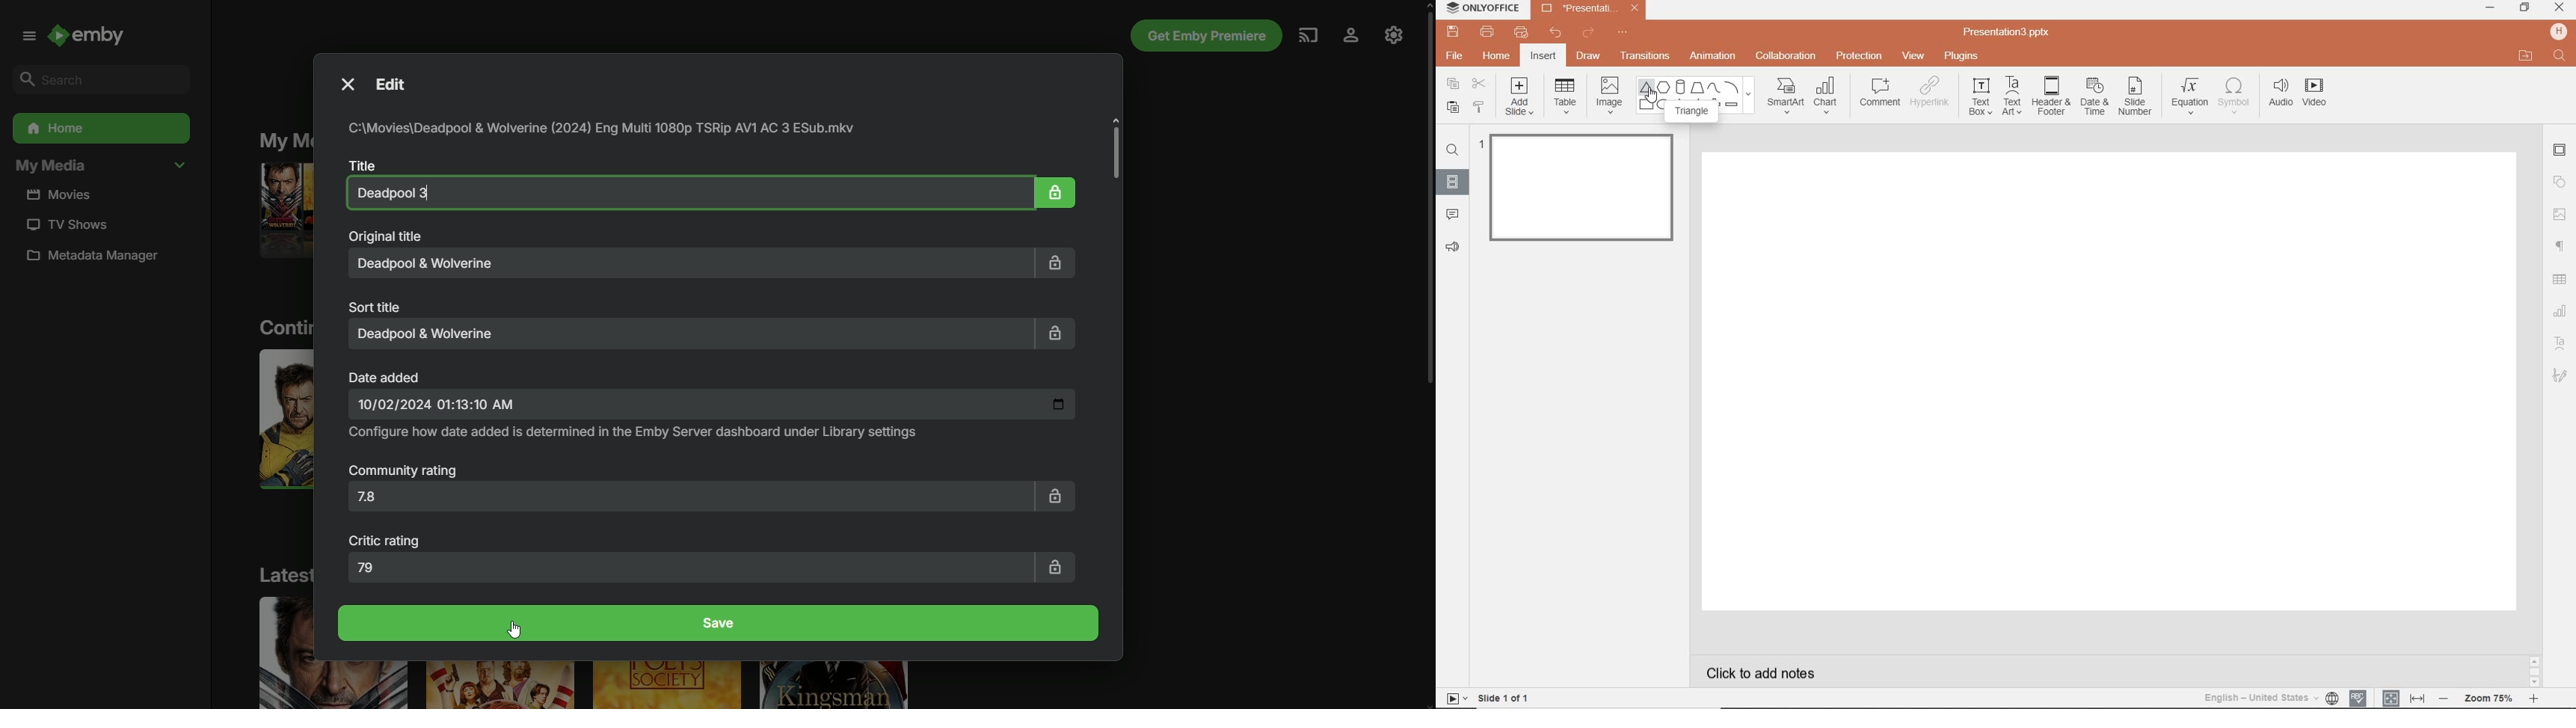 Image resolution: width=2576 pixels, height=728 pixels. I want to click on SLIDE 1 OF 1, so click(1506, 697).